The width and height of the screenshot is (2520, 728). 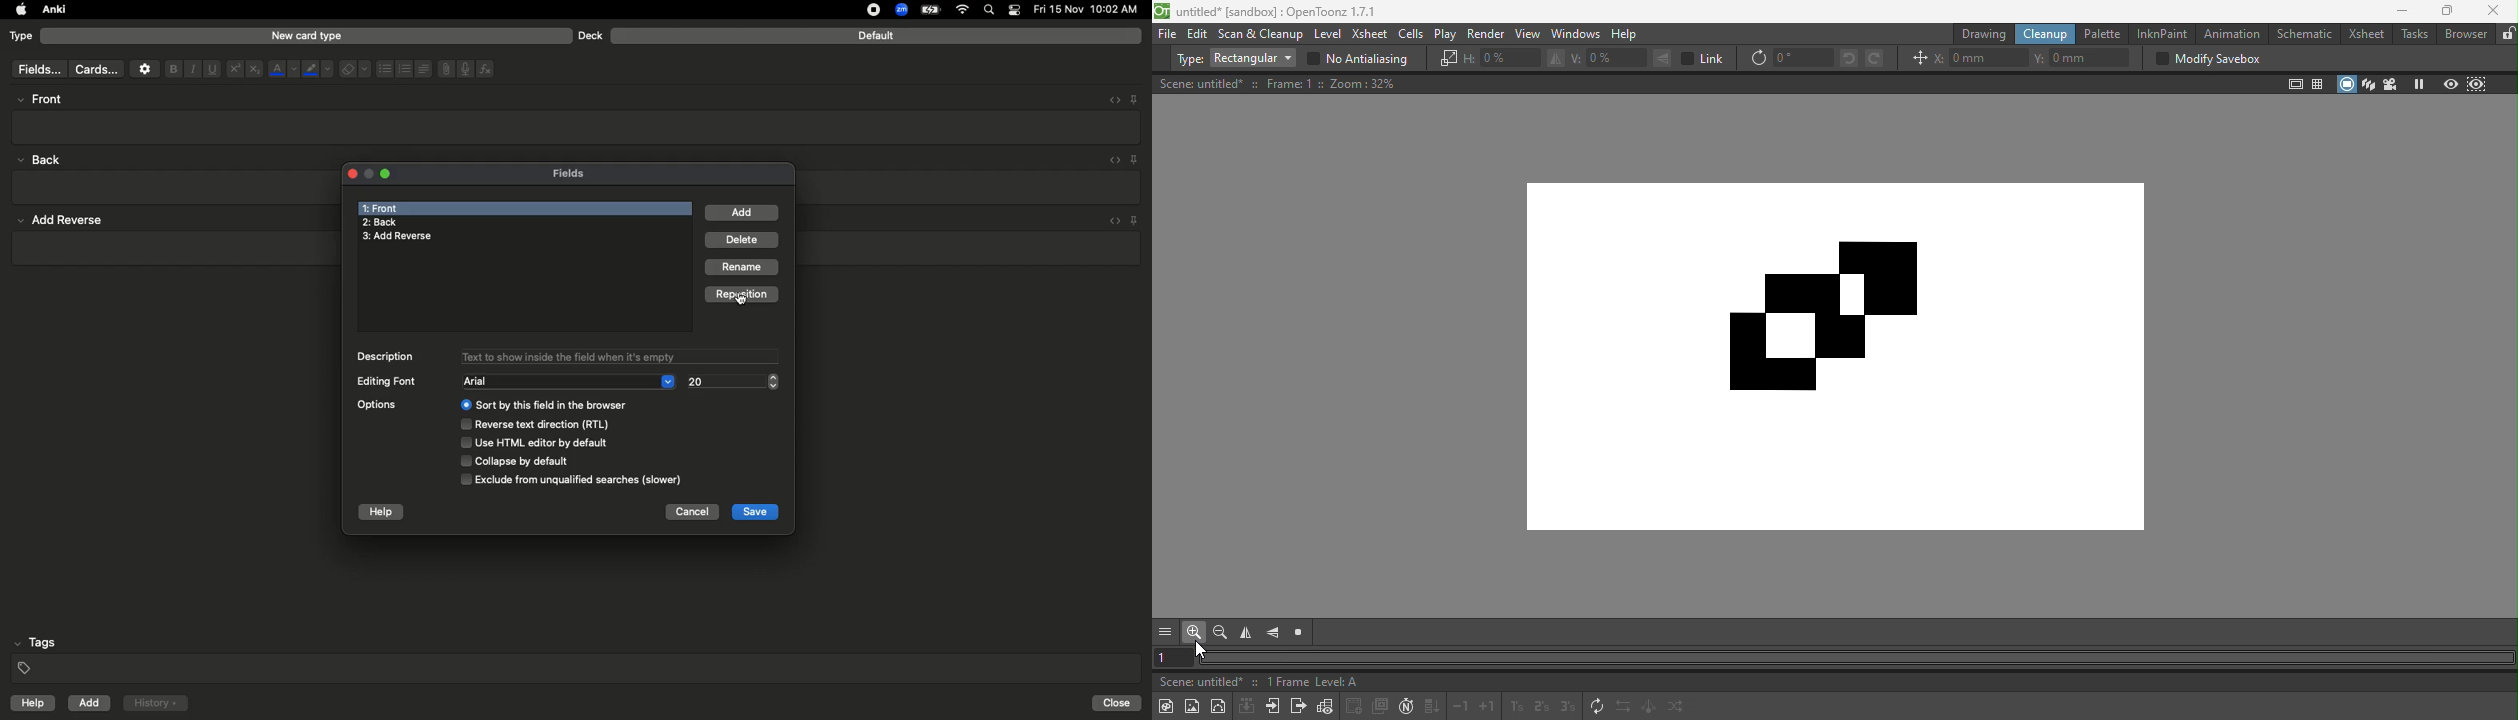 I want to click on Field guide, so click(x=2315, y=84).